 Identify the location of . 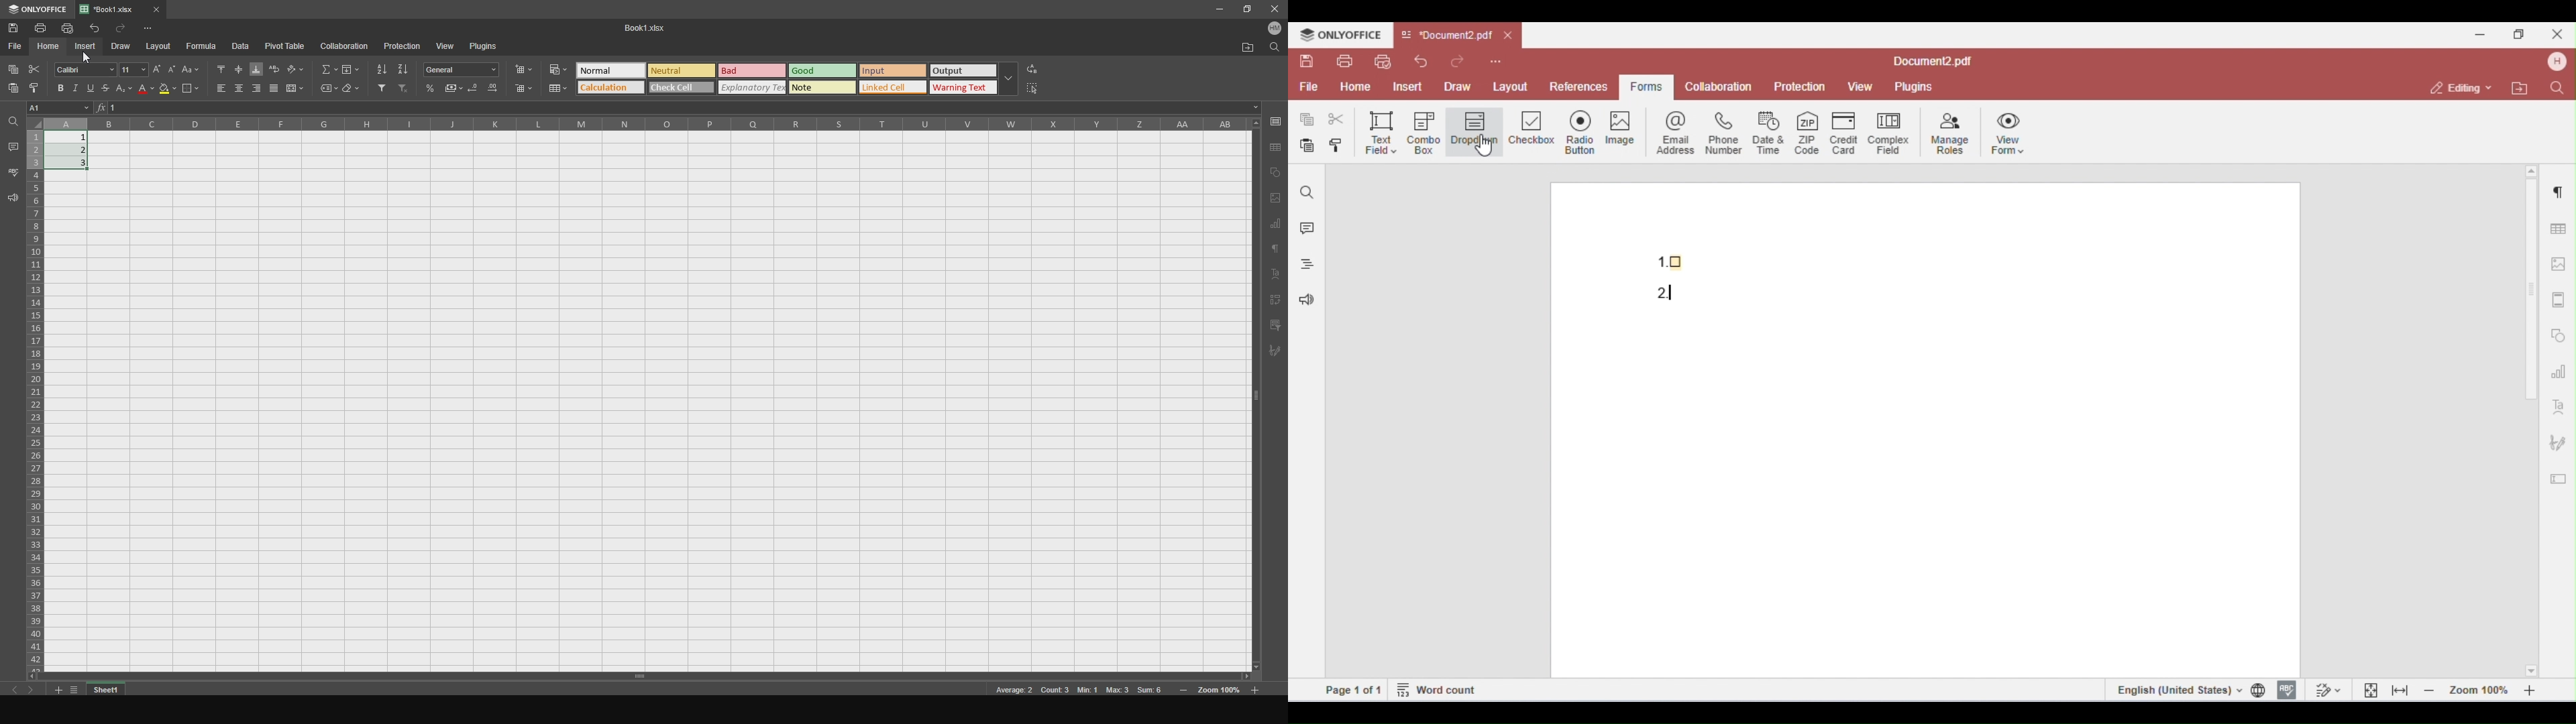
(476, 89).